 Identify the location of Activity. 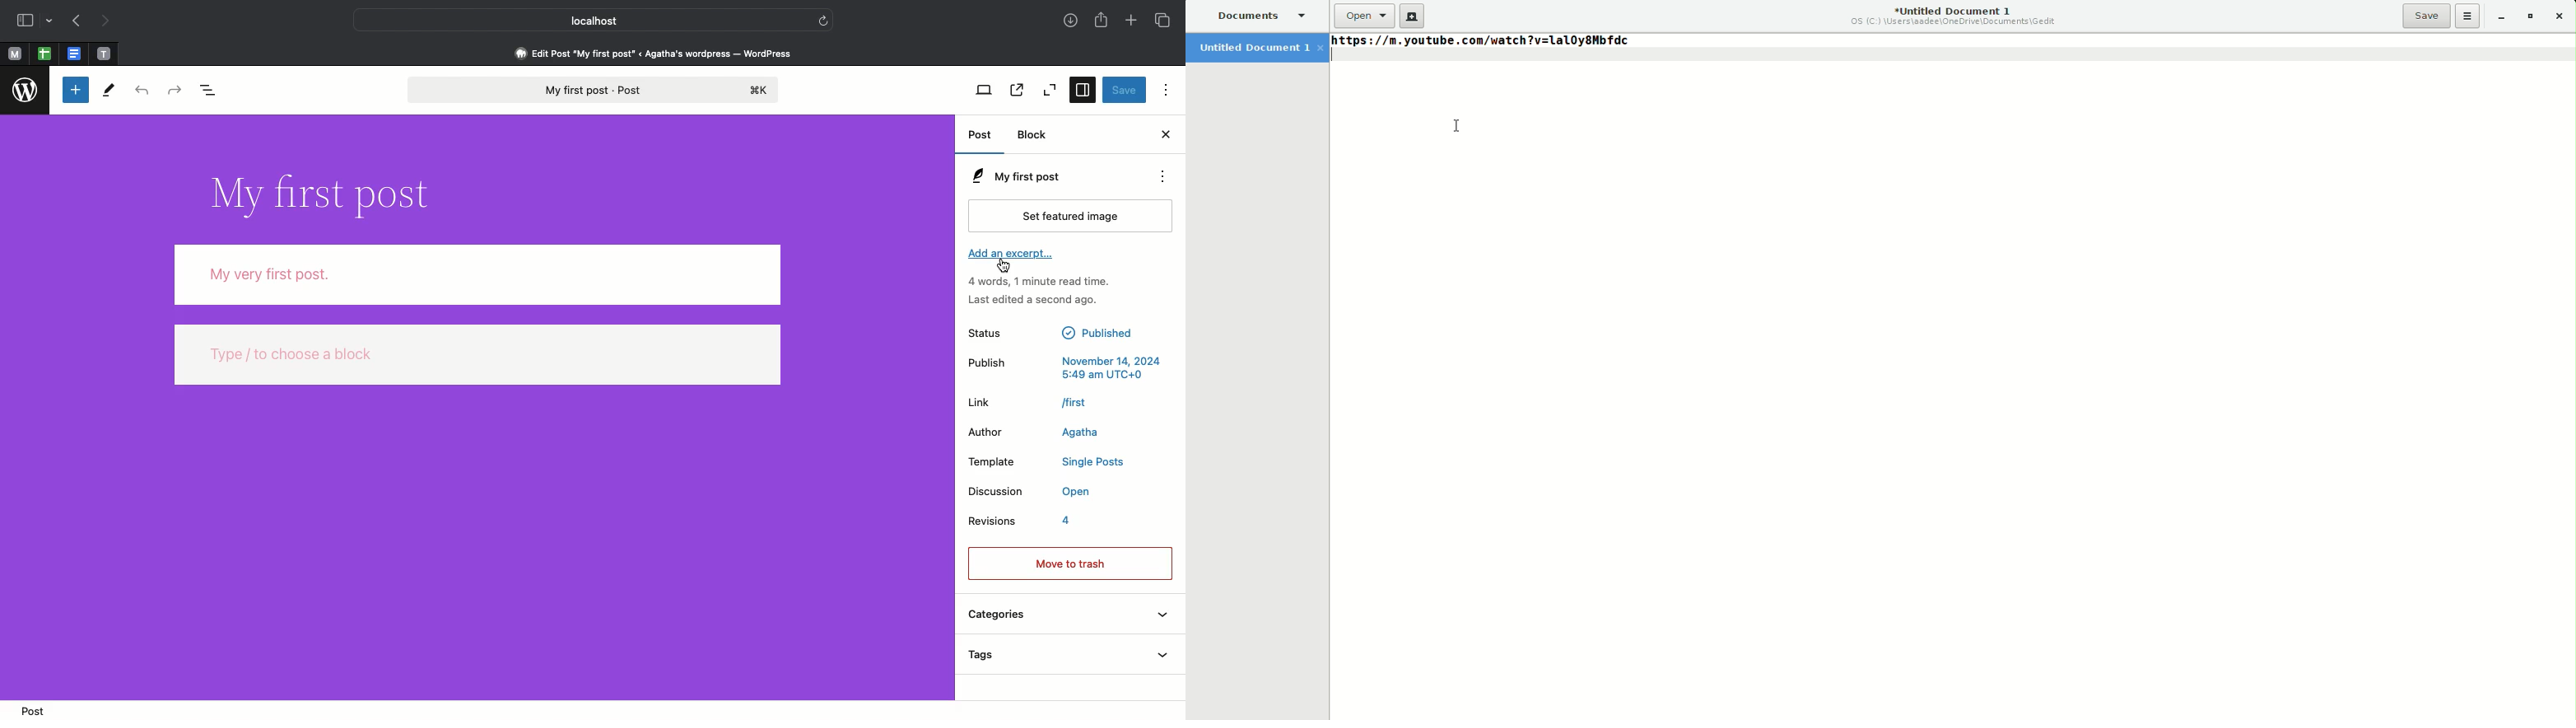
(1038, 291).